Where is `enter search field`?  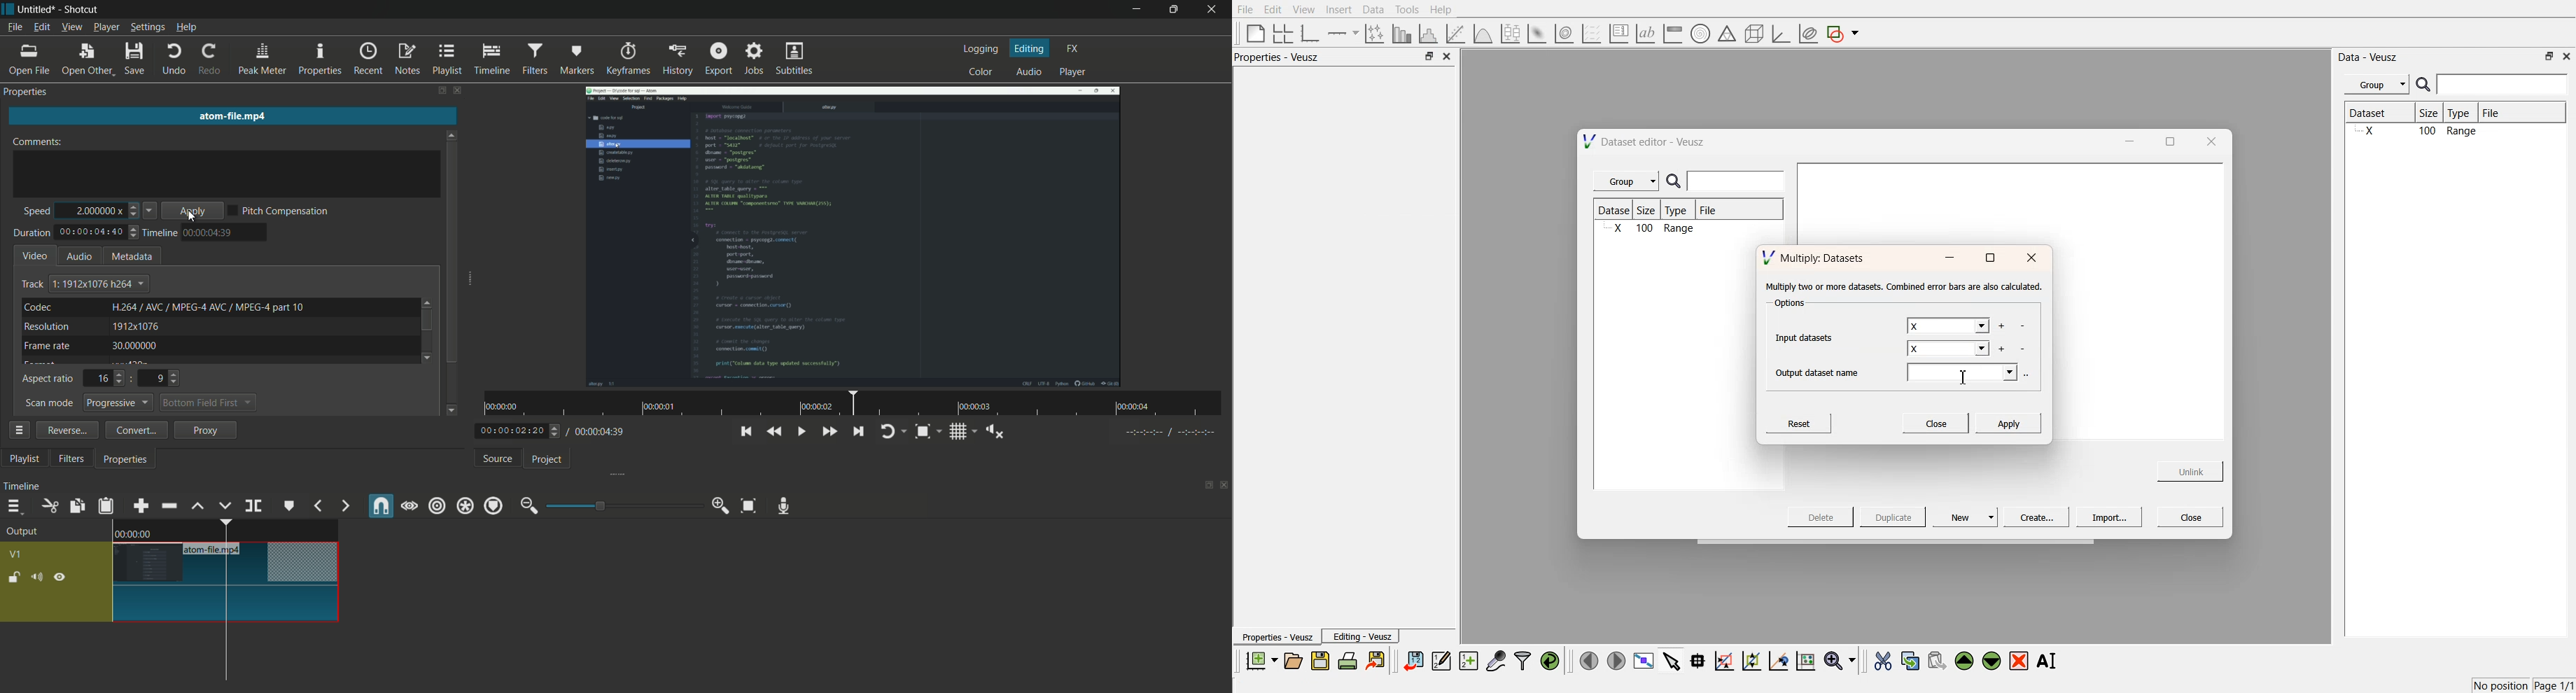 enter search field is located at coordinates (2504, 85).